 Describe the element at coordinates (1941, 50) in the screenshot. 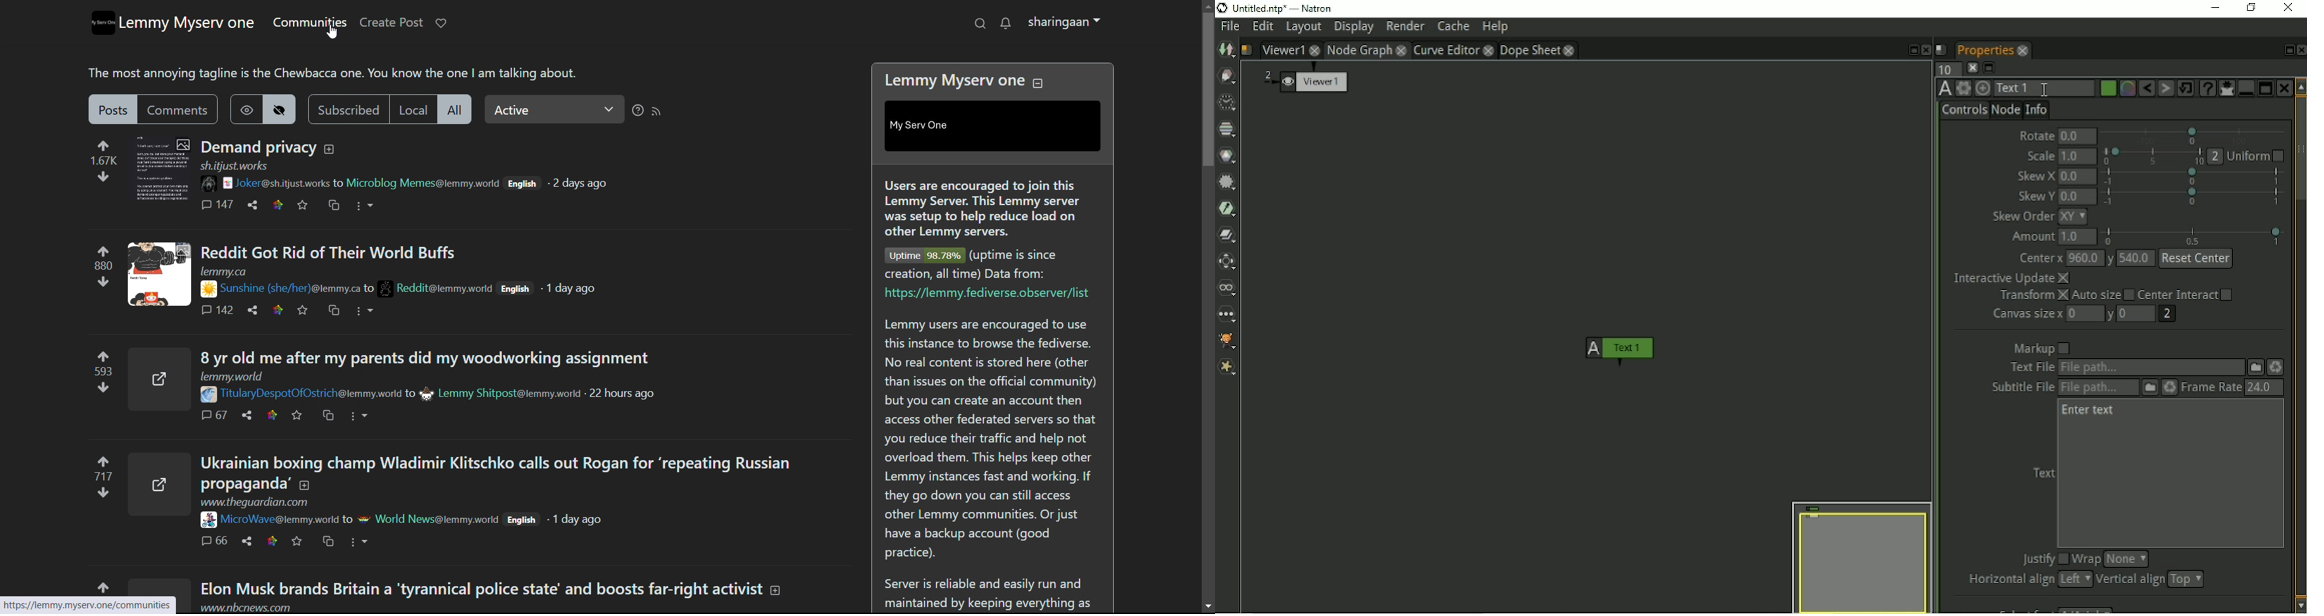

I see `Script name` at that location.